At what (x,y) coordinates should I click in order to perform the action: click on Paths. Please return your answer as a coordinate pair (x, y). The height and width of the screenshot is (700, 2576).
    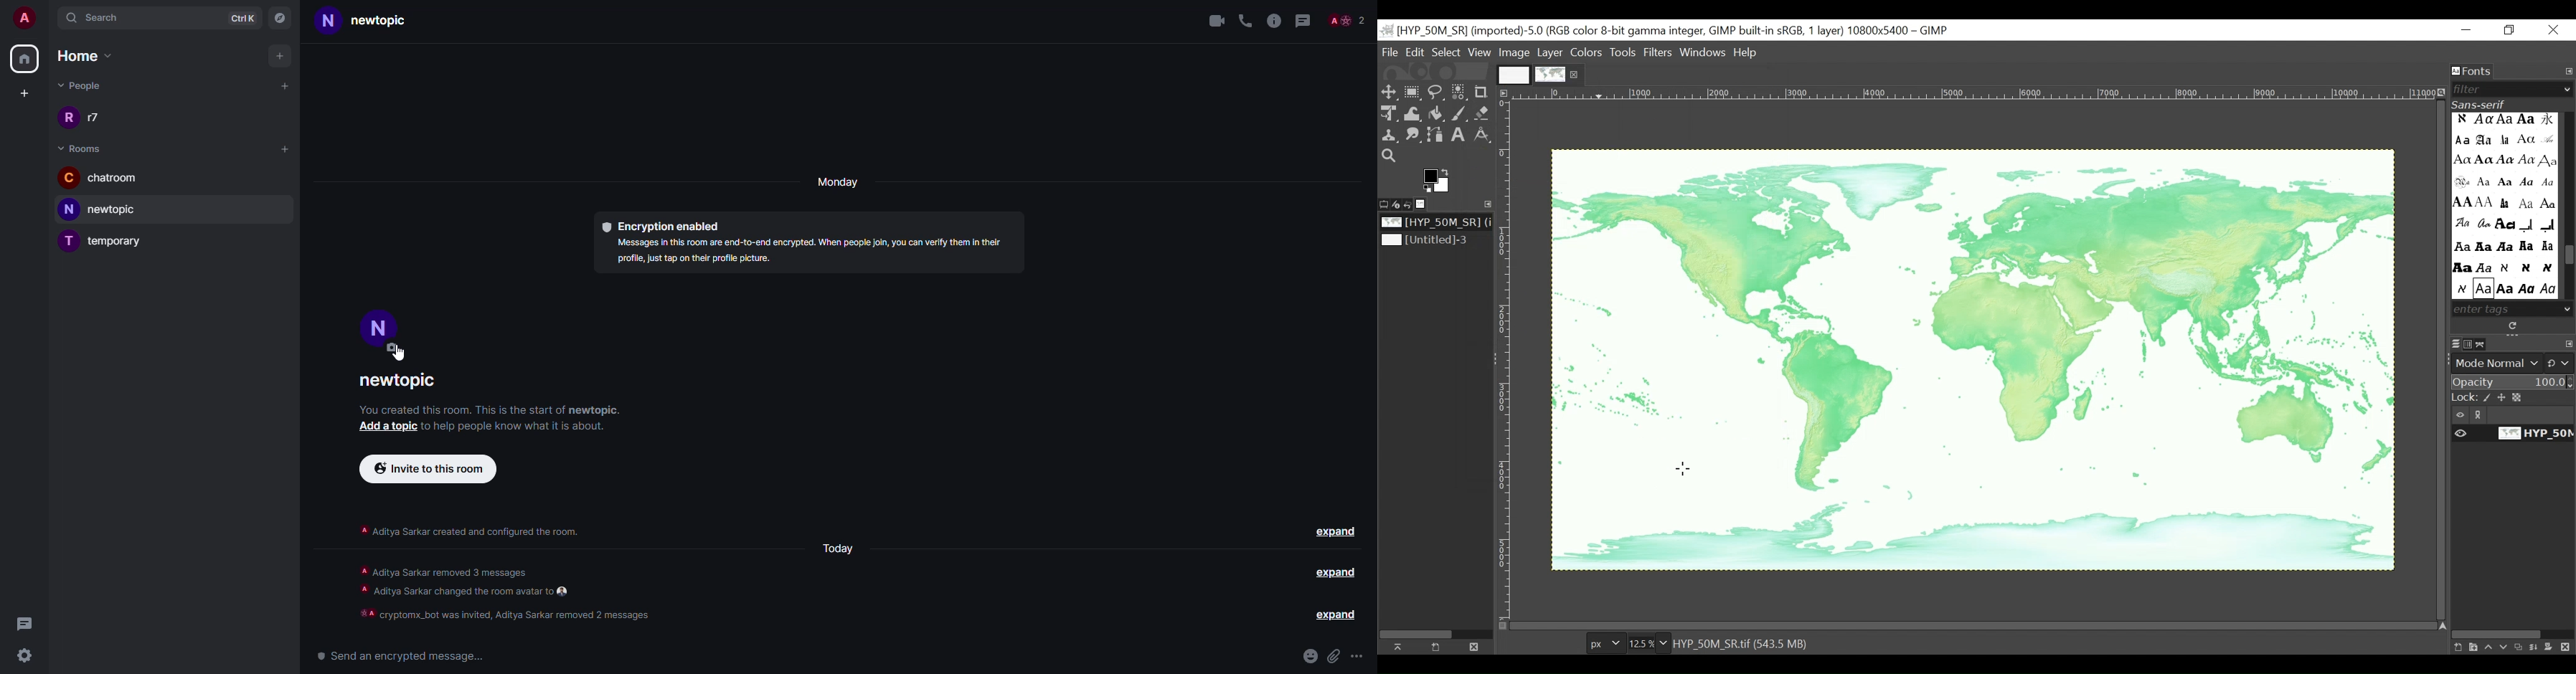
    Looking at the image, I should click on (2484, 344).